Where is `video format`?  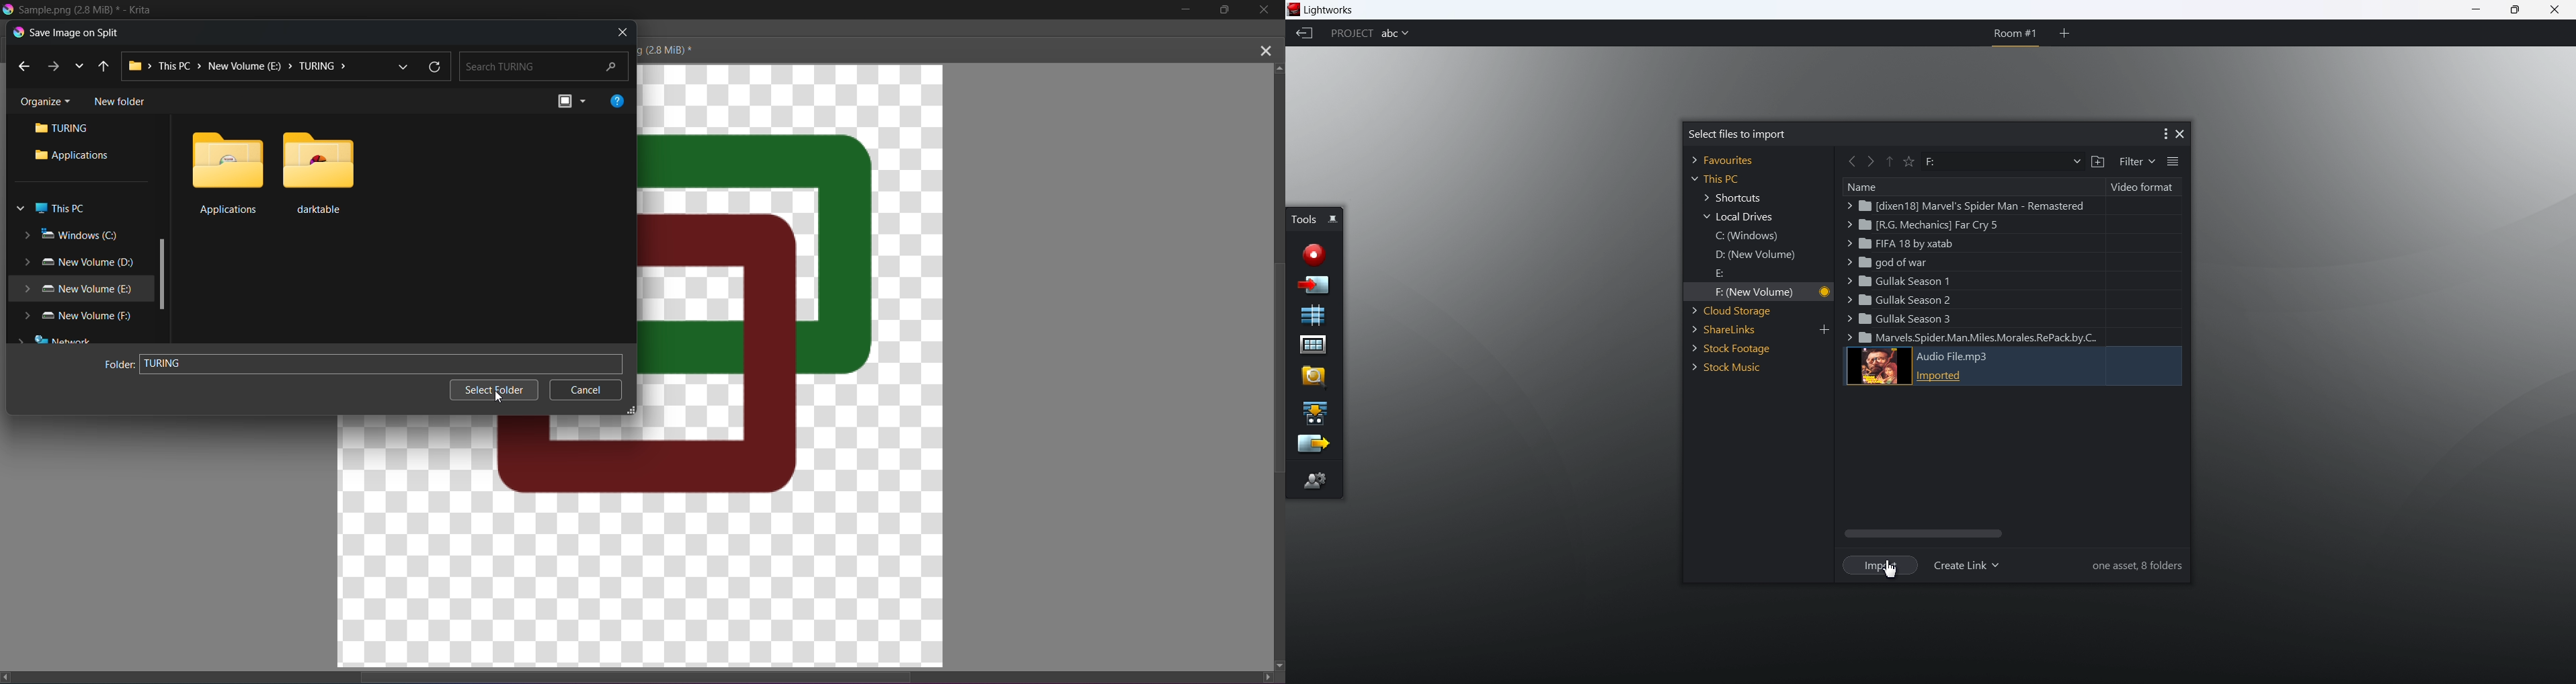 video format is located at coordinates (2144, 185).